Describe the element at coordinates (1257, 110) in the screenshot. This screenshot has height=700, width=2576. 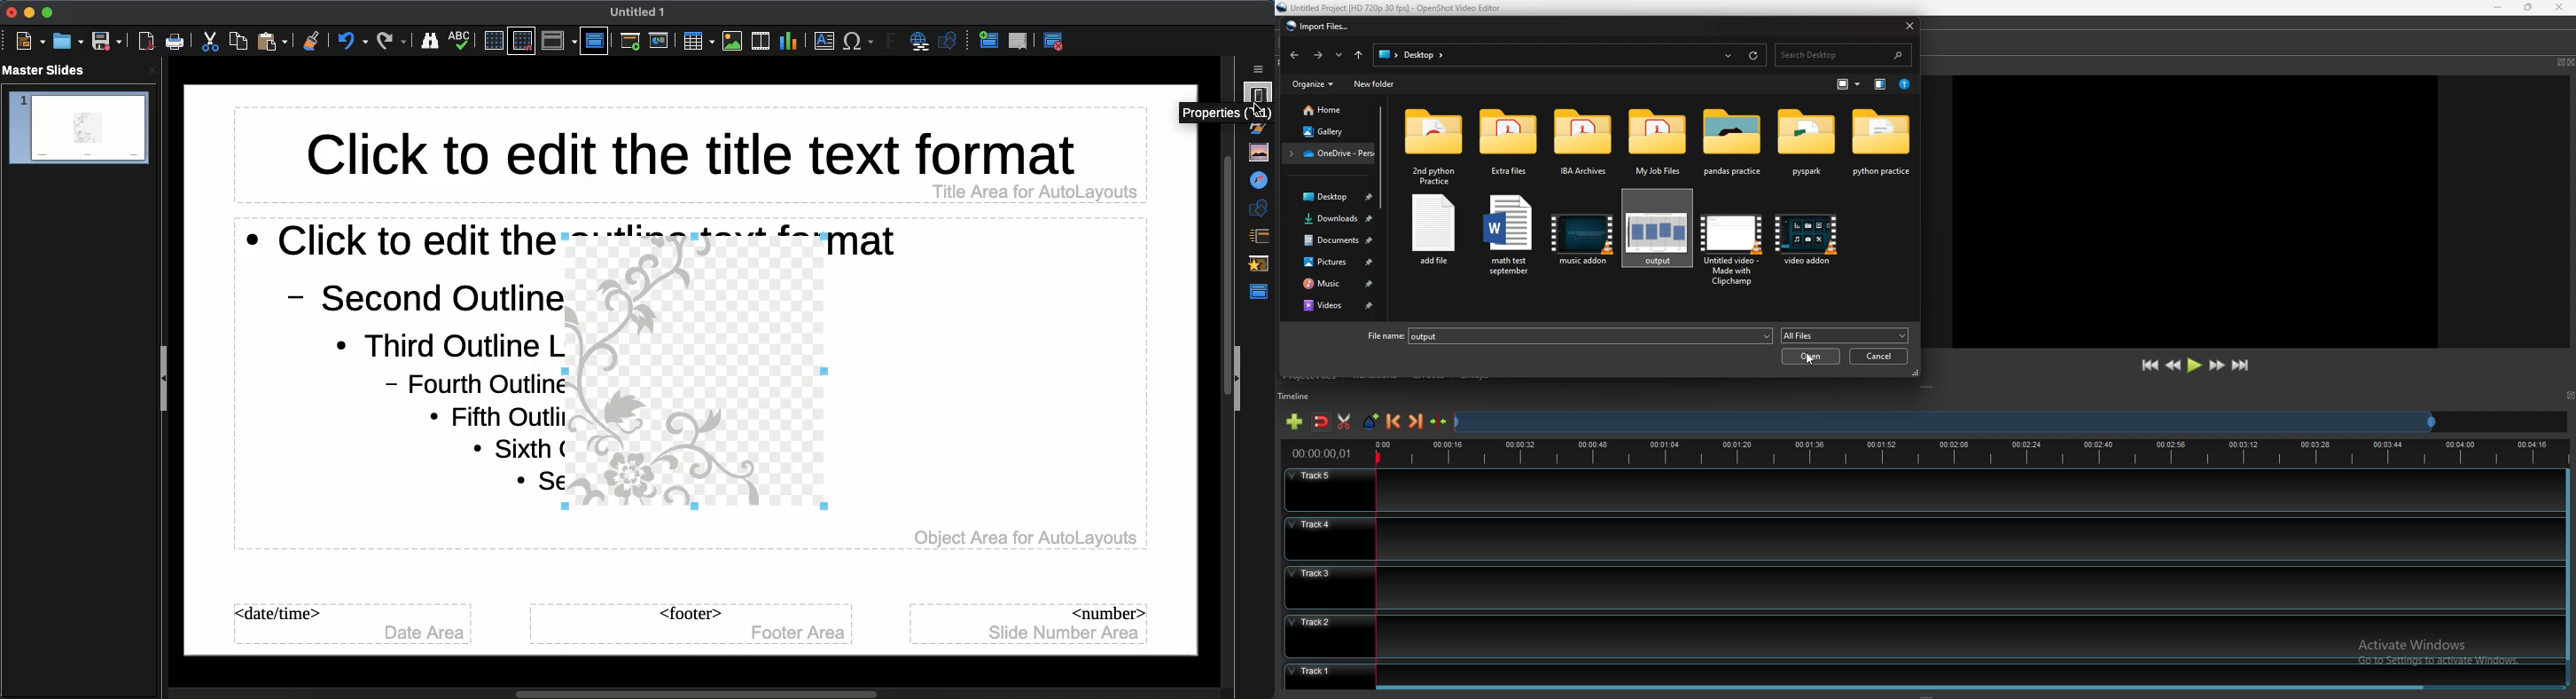
I see `cursor` at that location.